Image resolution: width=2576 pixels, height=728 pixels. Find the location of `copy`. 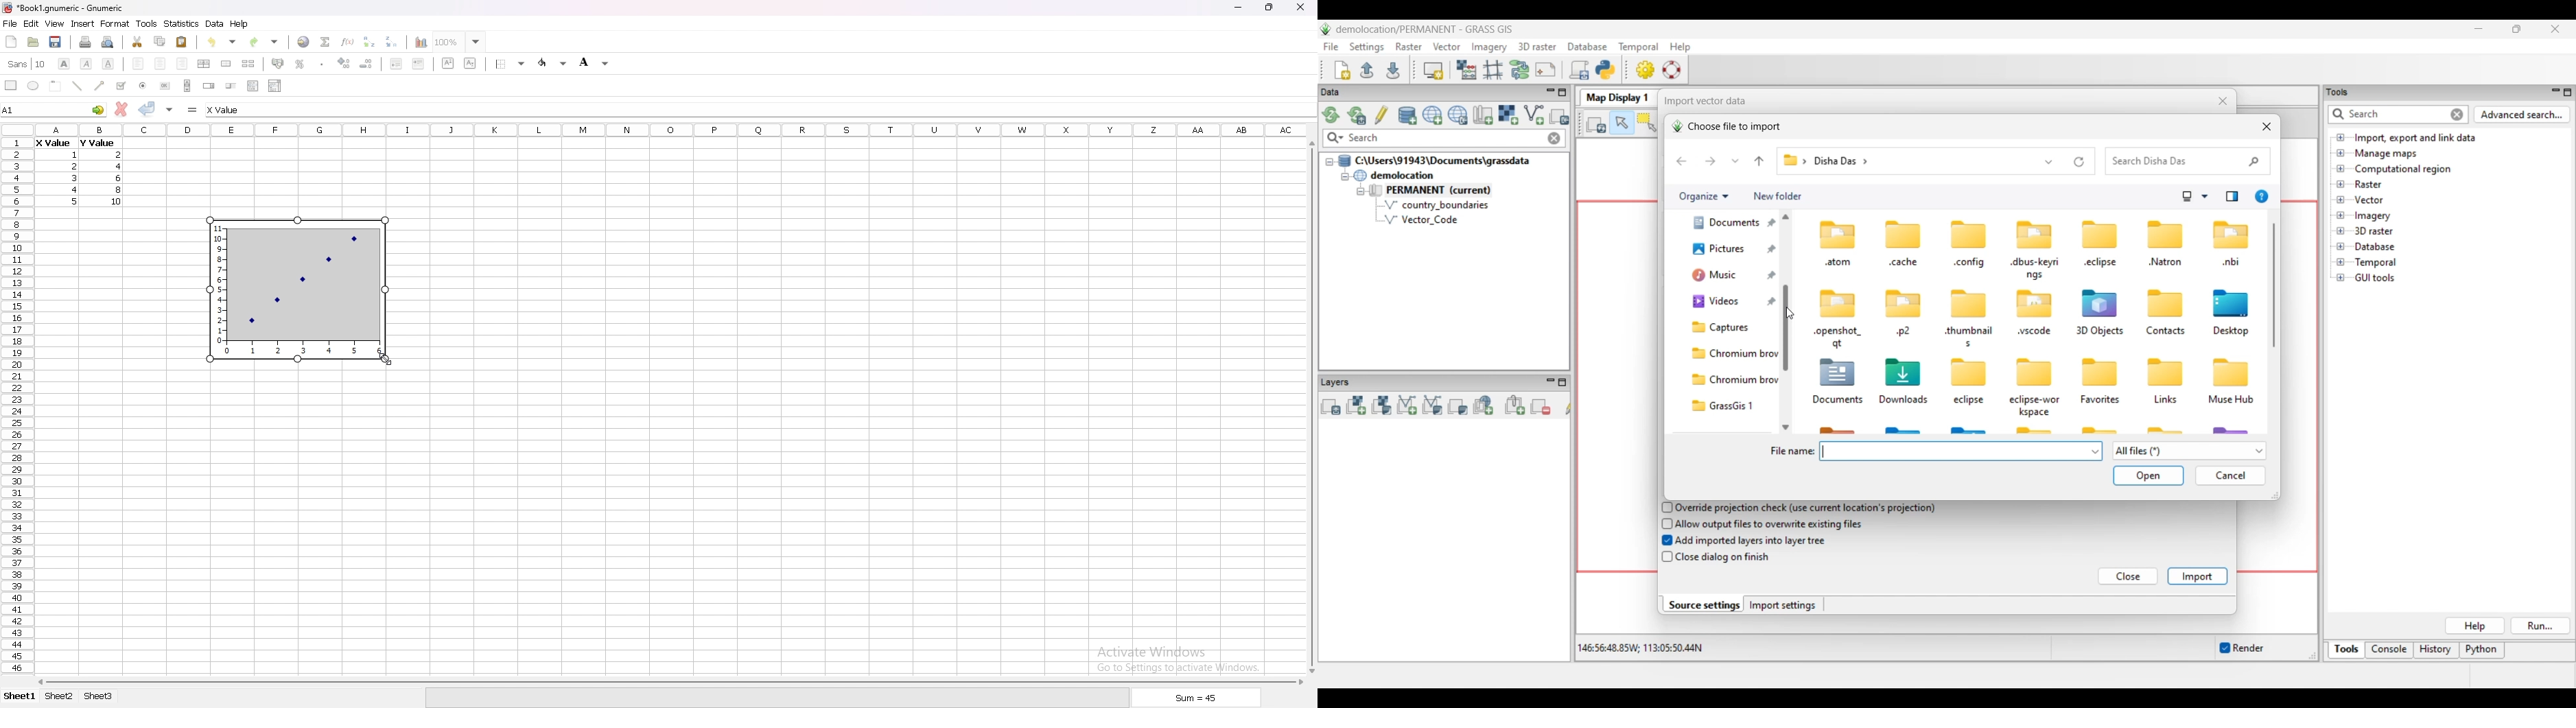

copy is located at coordinates (160, 41).